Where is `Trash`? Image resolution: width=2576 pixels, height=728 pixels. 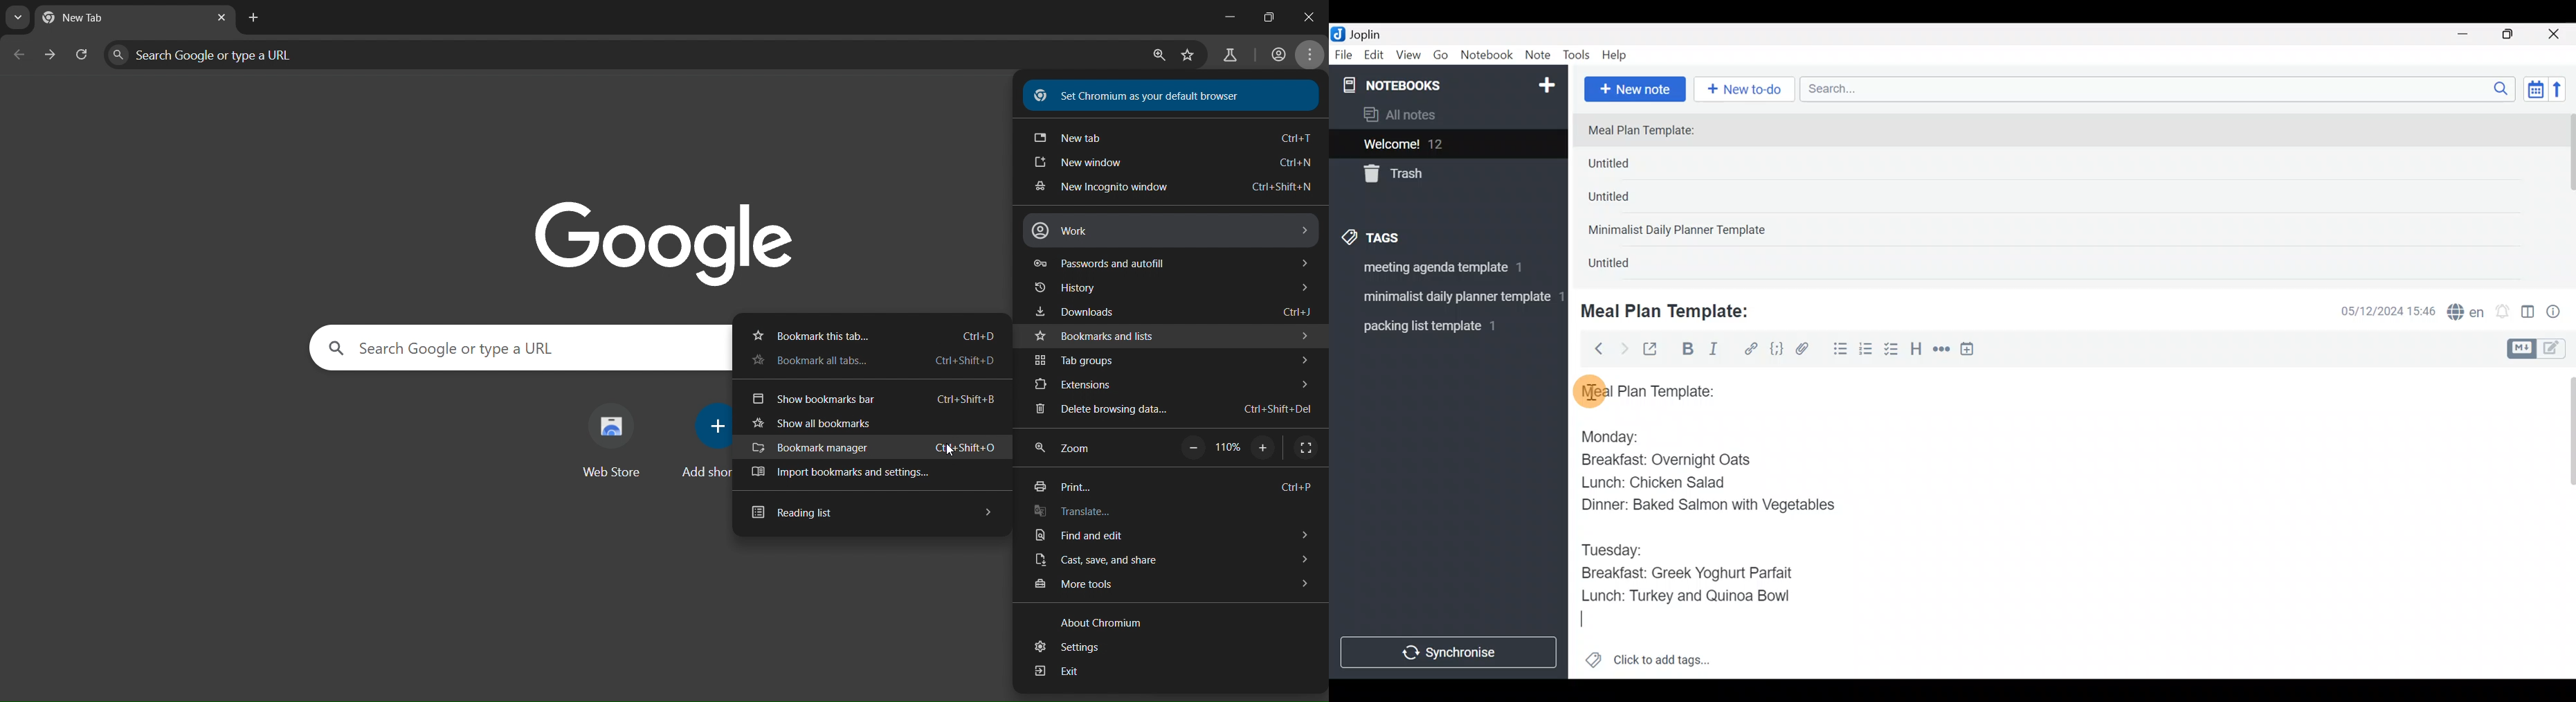
Trash is located at coordinates (1441, 175).